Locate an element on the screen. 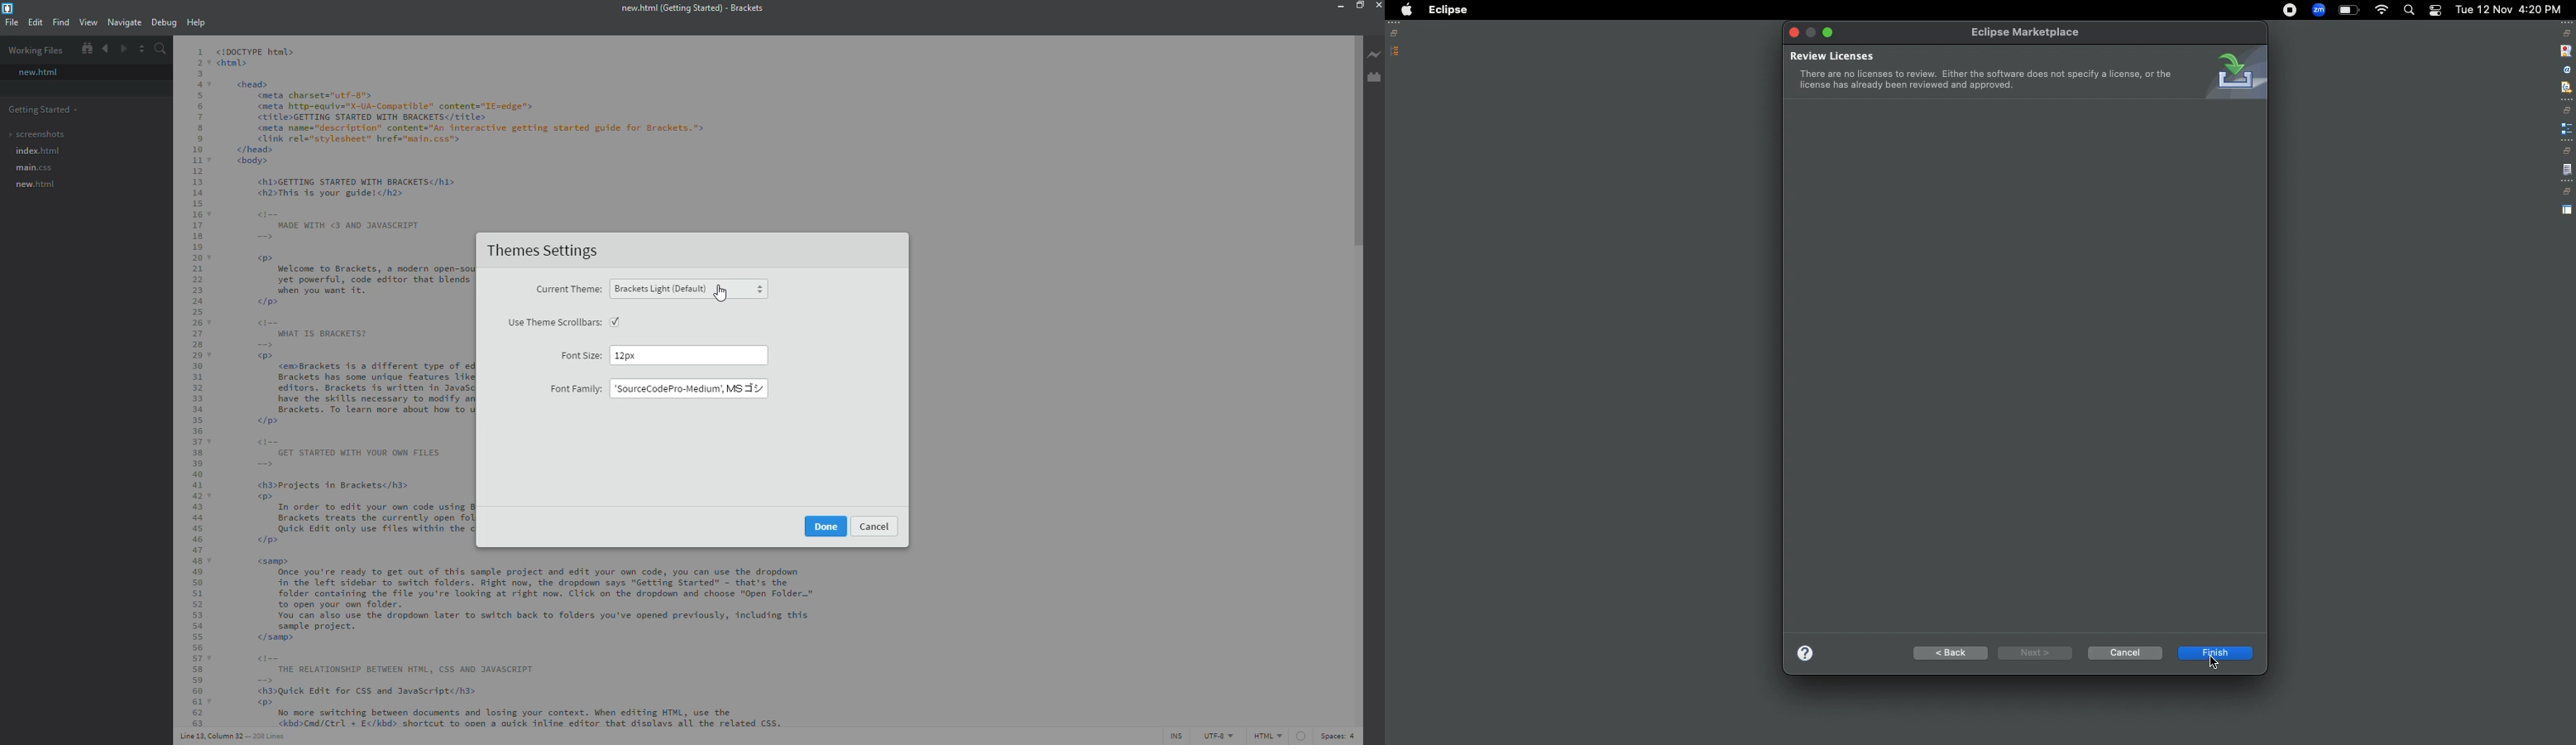 This screenshot has width=2576, height=756. use themes scrollbar is located at coordinates (552, 323).